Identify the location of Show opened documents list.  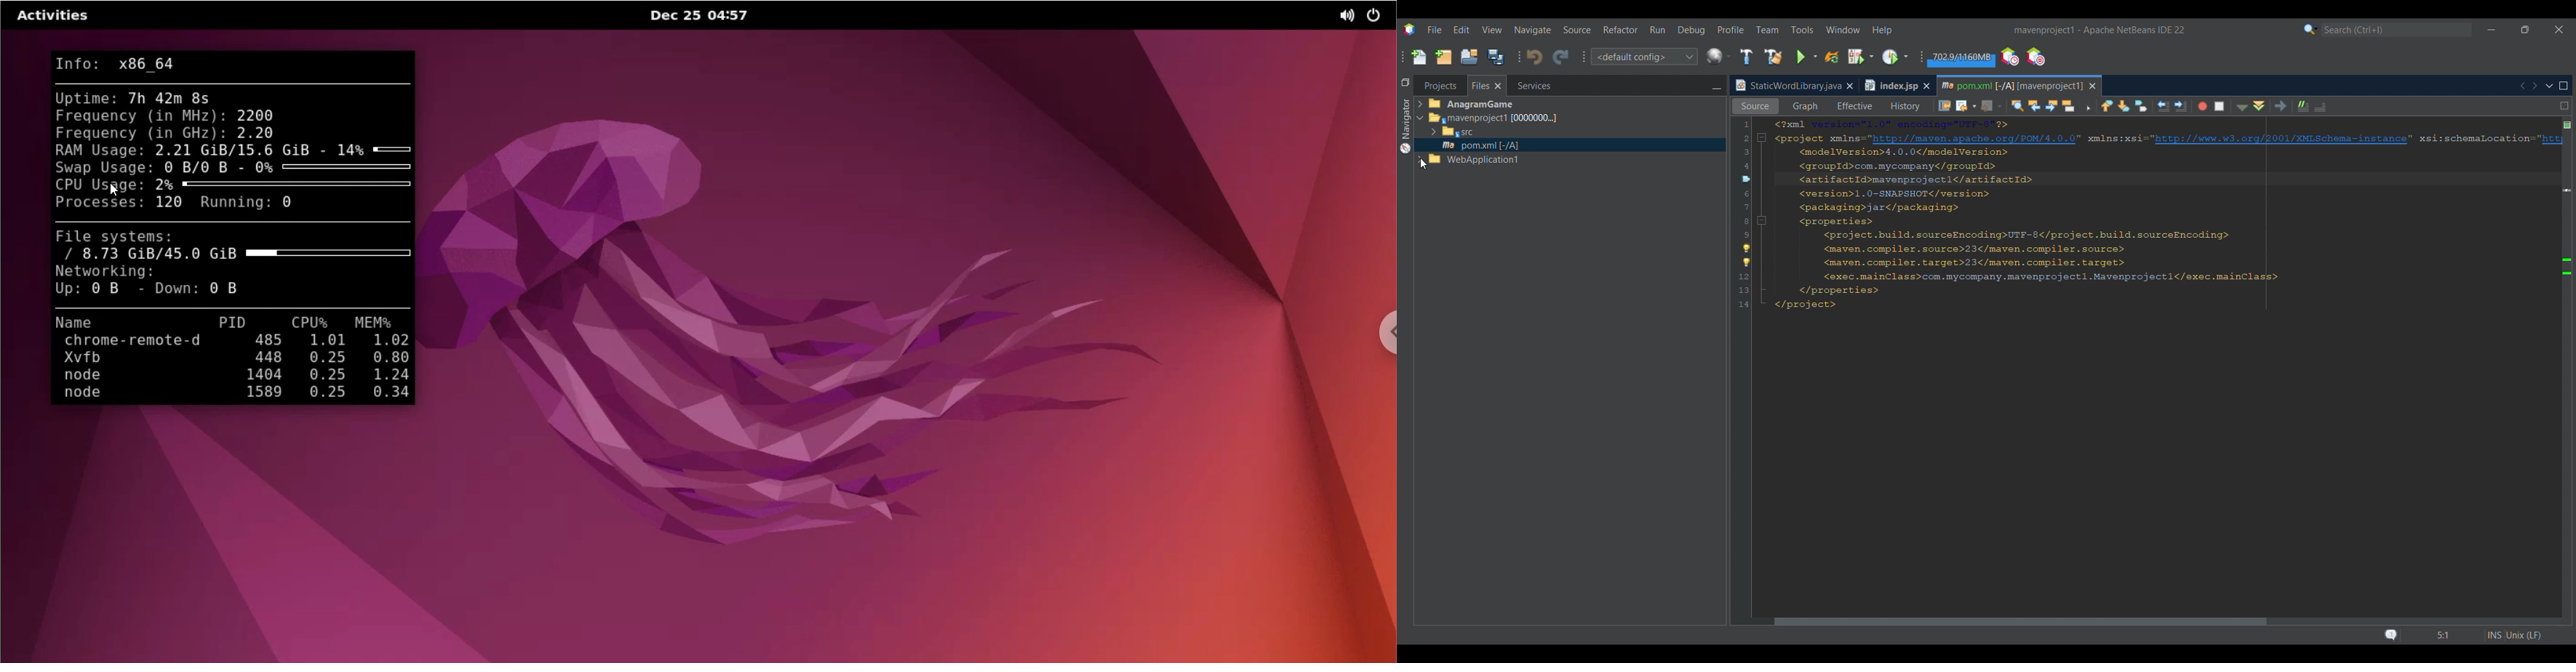
(2550, 87).